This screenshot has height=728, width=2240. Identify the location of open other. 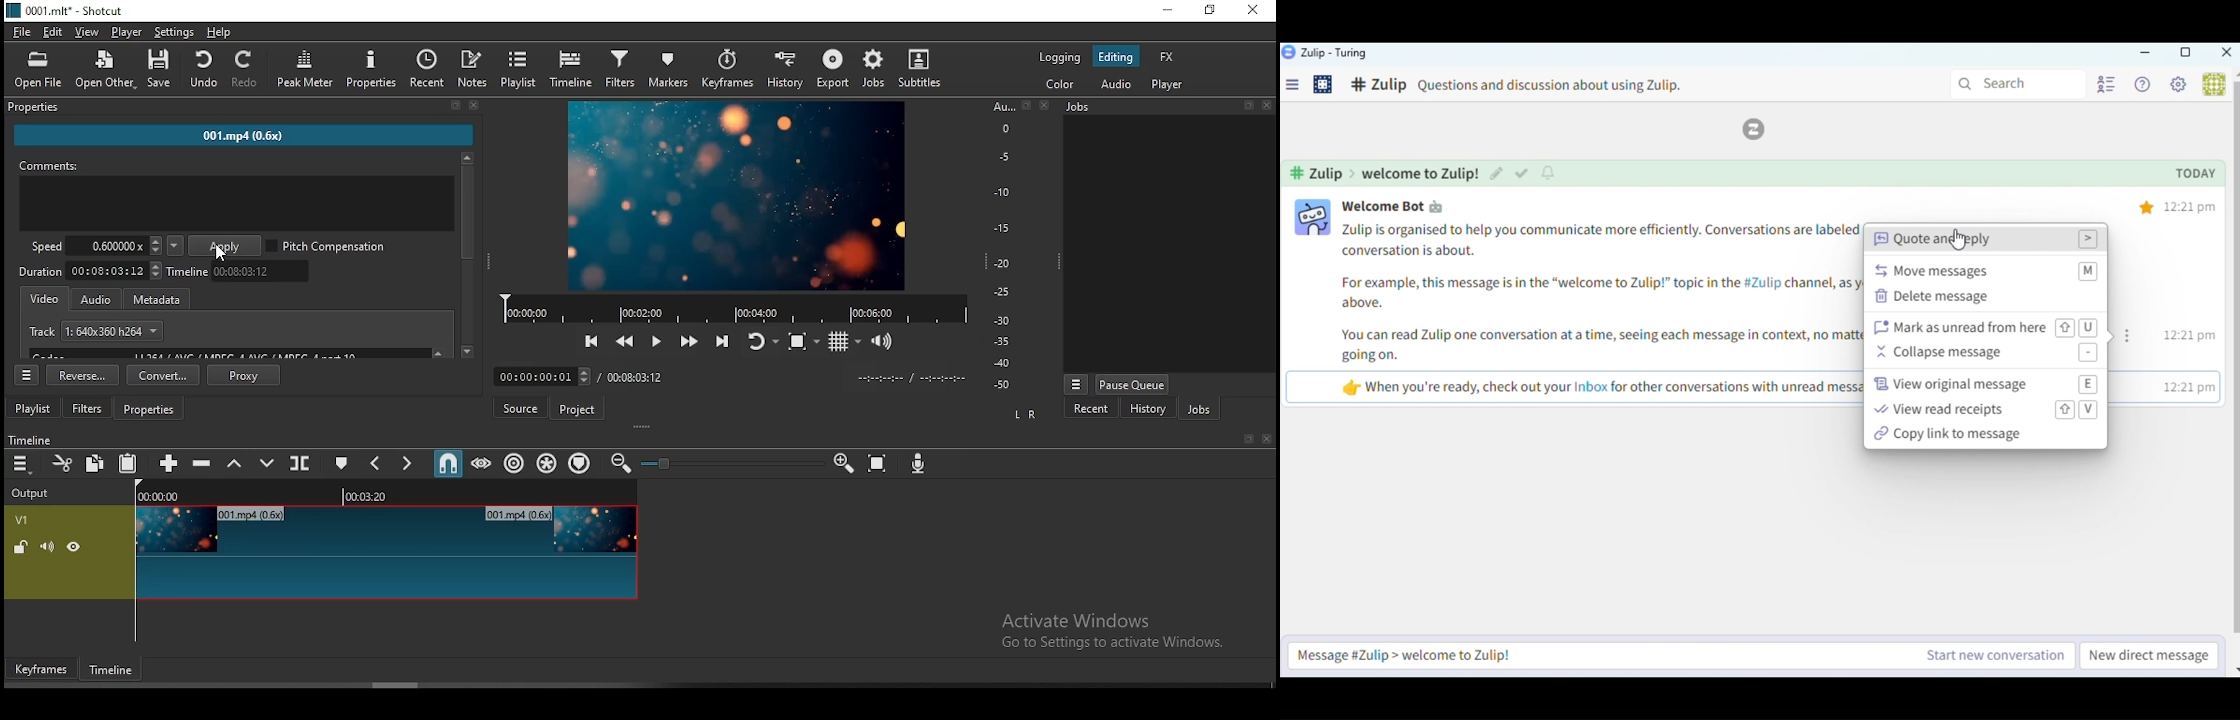
(106, 72).